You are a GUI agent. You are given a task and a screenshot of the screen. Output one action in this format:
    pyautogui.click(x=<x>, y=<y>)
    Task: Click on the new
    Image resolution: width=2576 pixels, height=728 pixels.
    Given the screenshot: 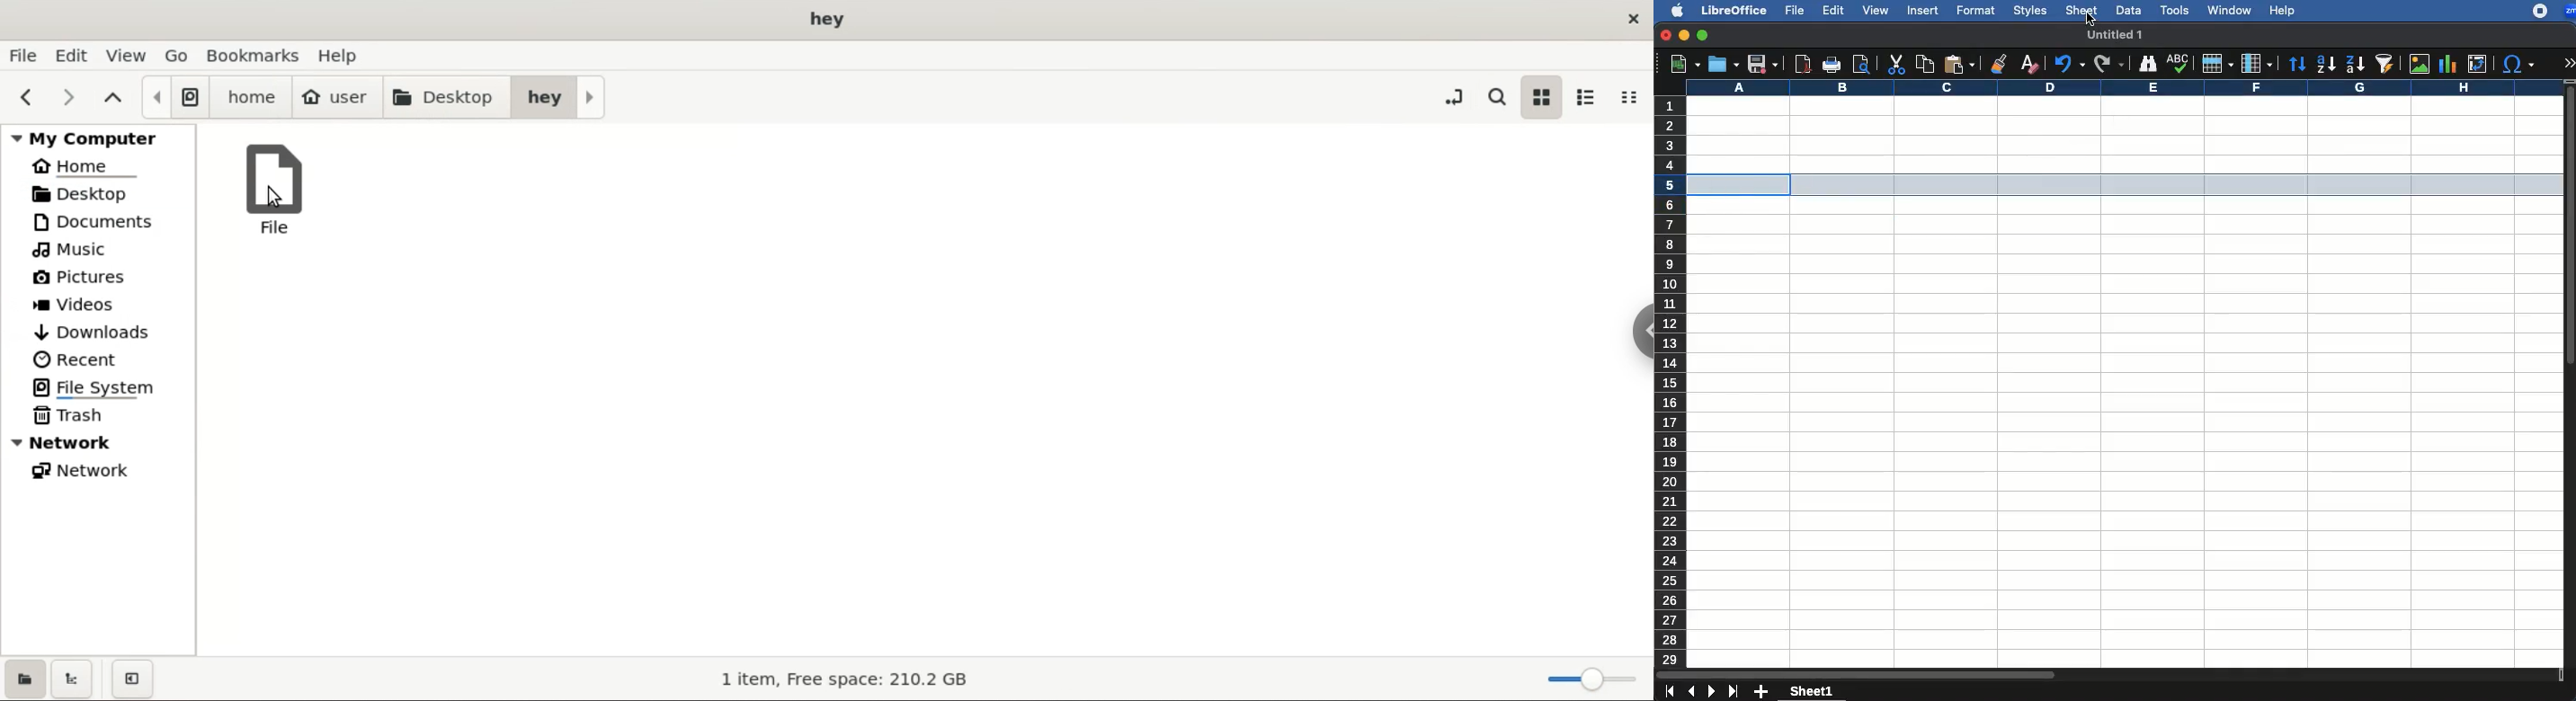 What is the action you would take?
    pyautogui.click(x=1681, y=64)
    